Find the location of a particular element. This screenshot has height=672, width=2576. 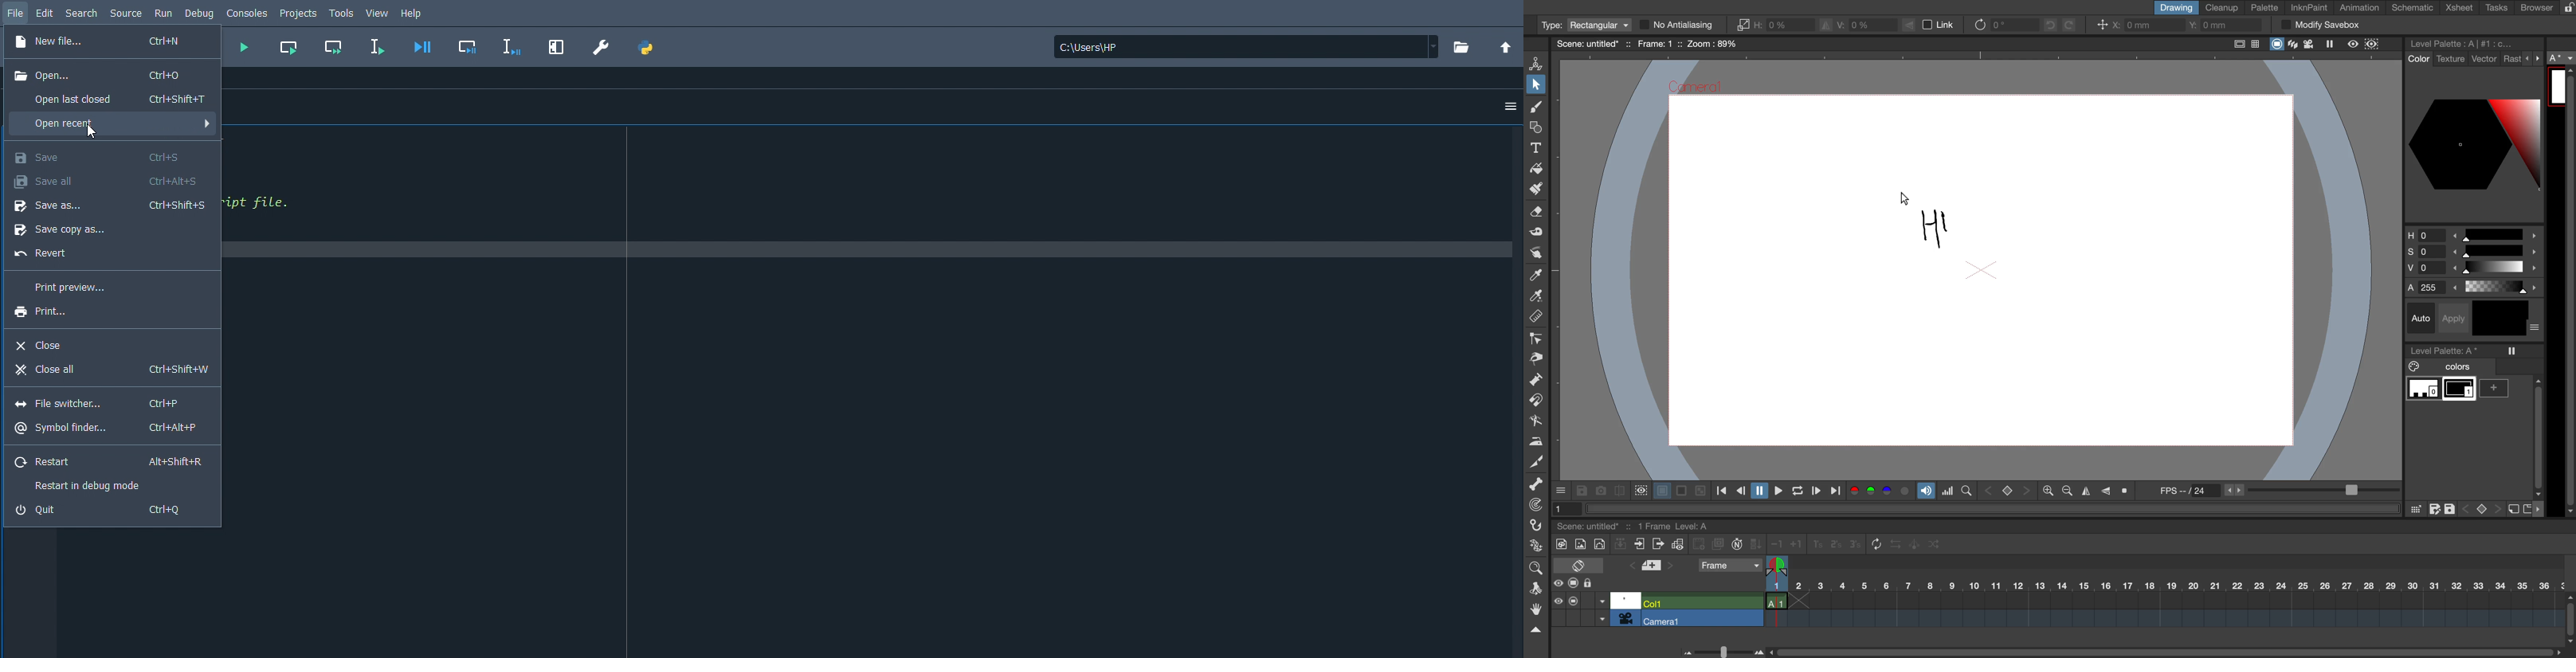

New file is located at coordinates (103, 43).